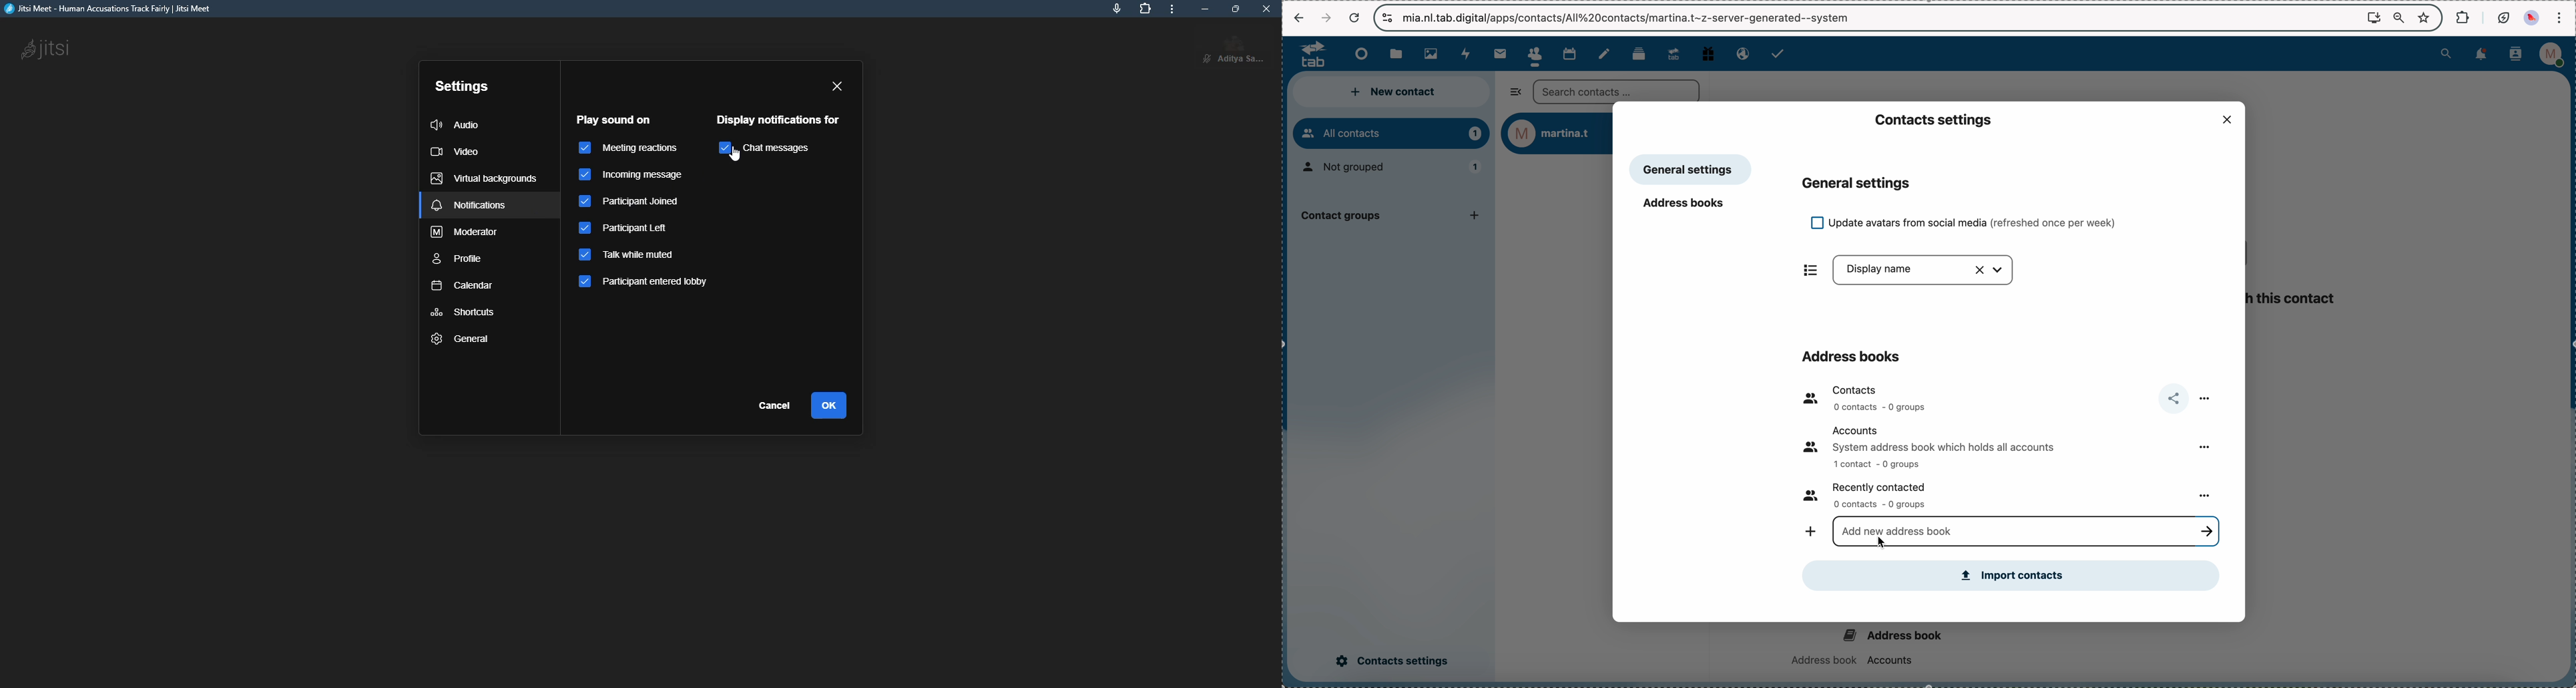 The image size is (2576, 700). Describe the element at coordinates (1357, 54) in the screenshot. I see `dashboard` at that location.